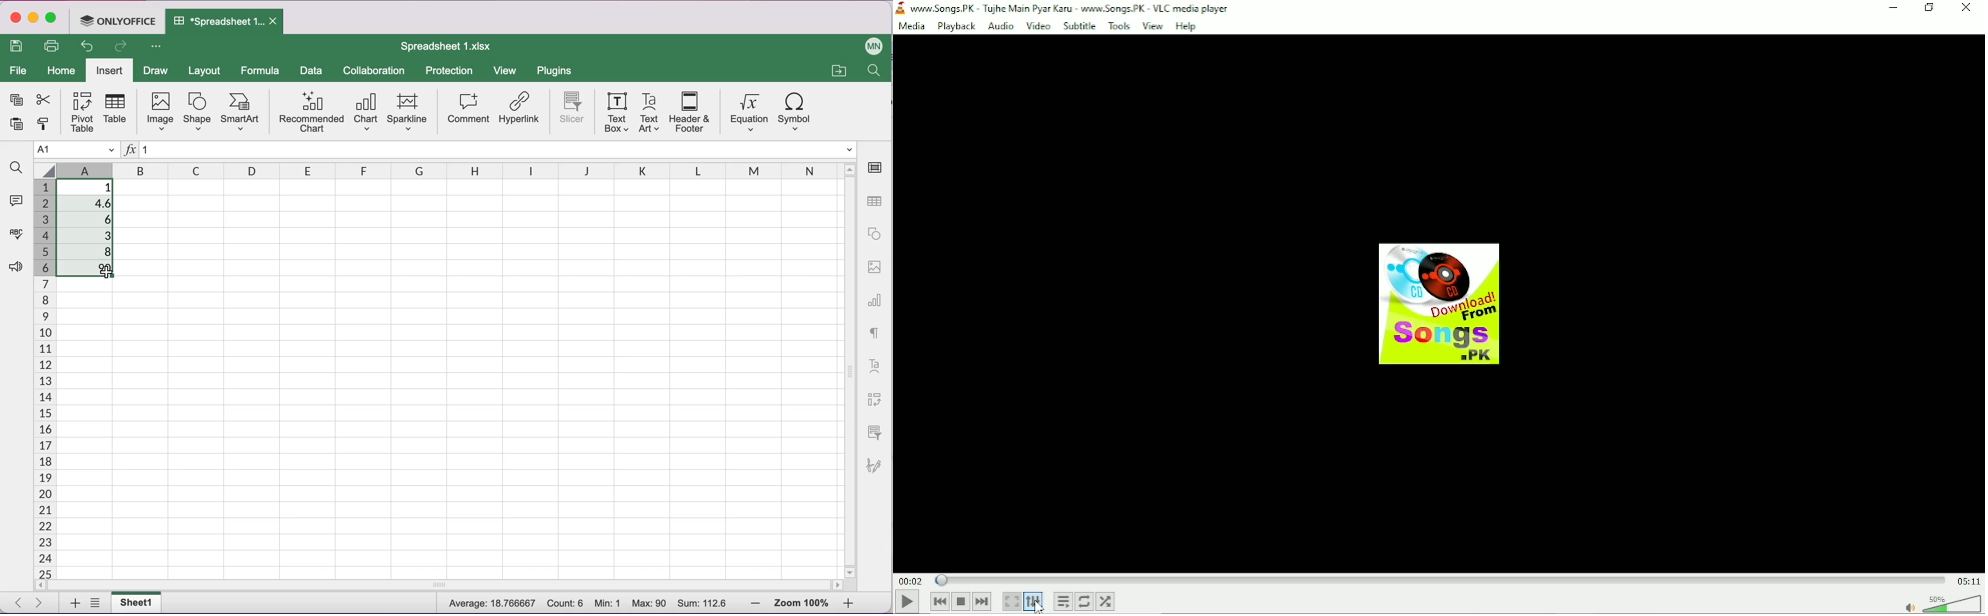 Image resolution: width=1988 pixels, height=616 pixels. I want to click on pivot table, so click(876, 402).